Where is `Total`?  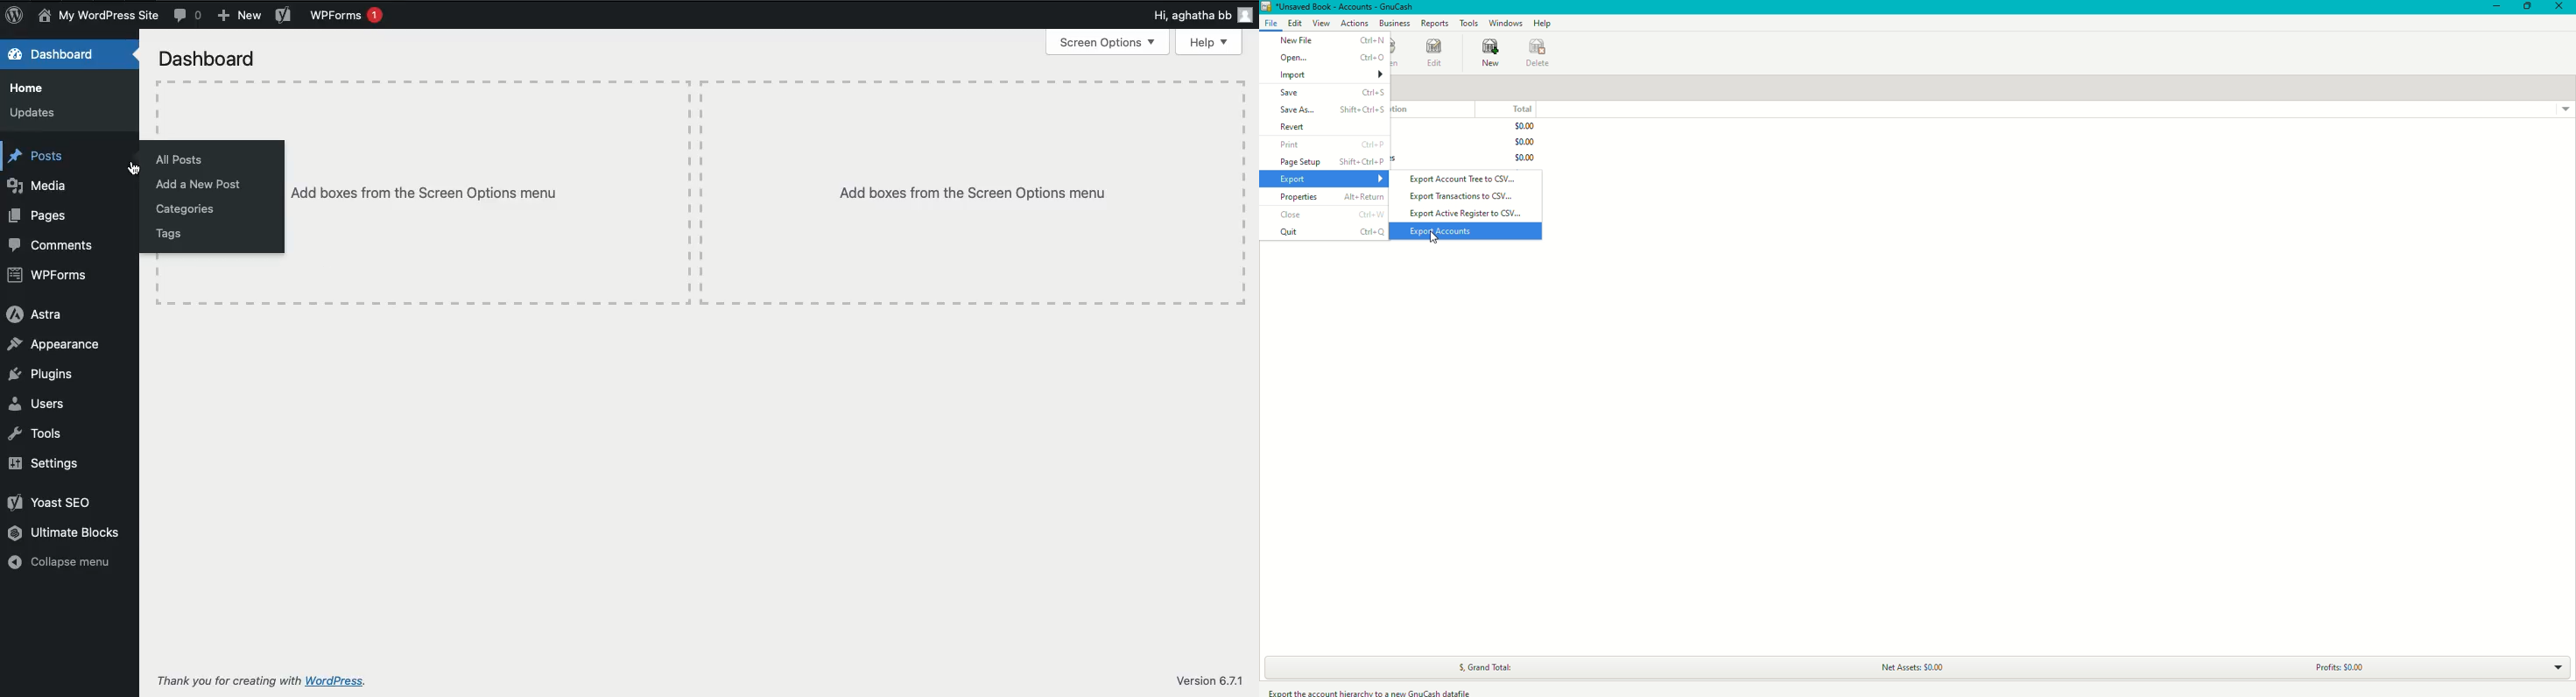 Total is located at coordinates (1516, 108).